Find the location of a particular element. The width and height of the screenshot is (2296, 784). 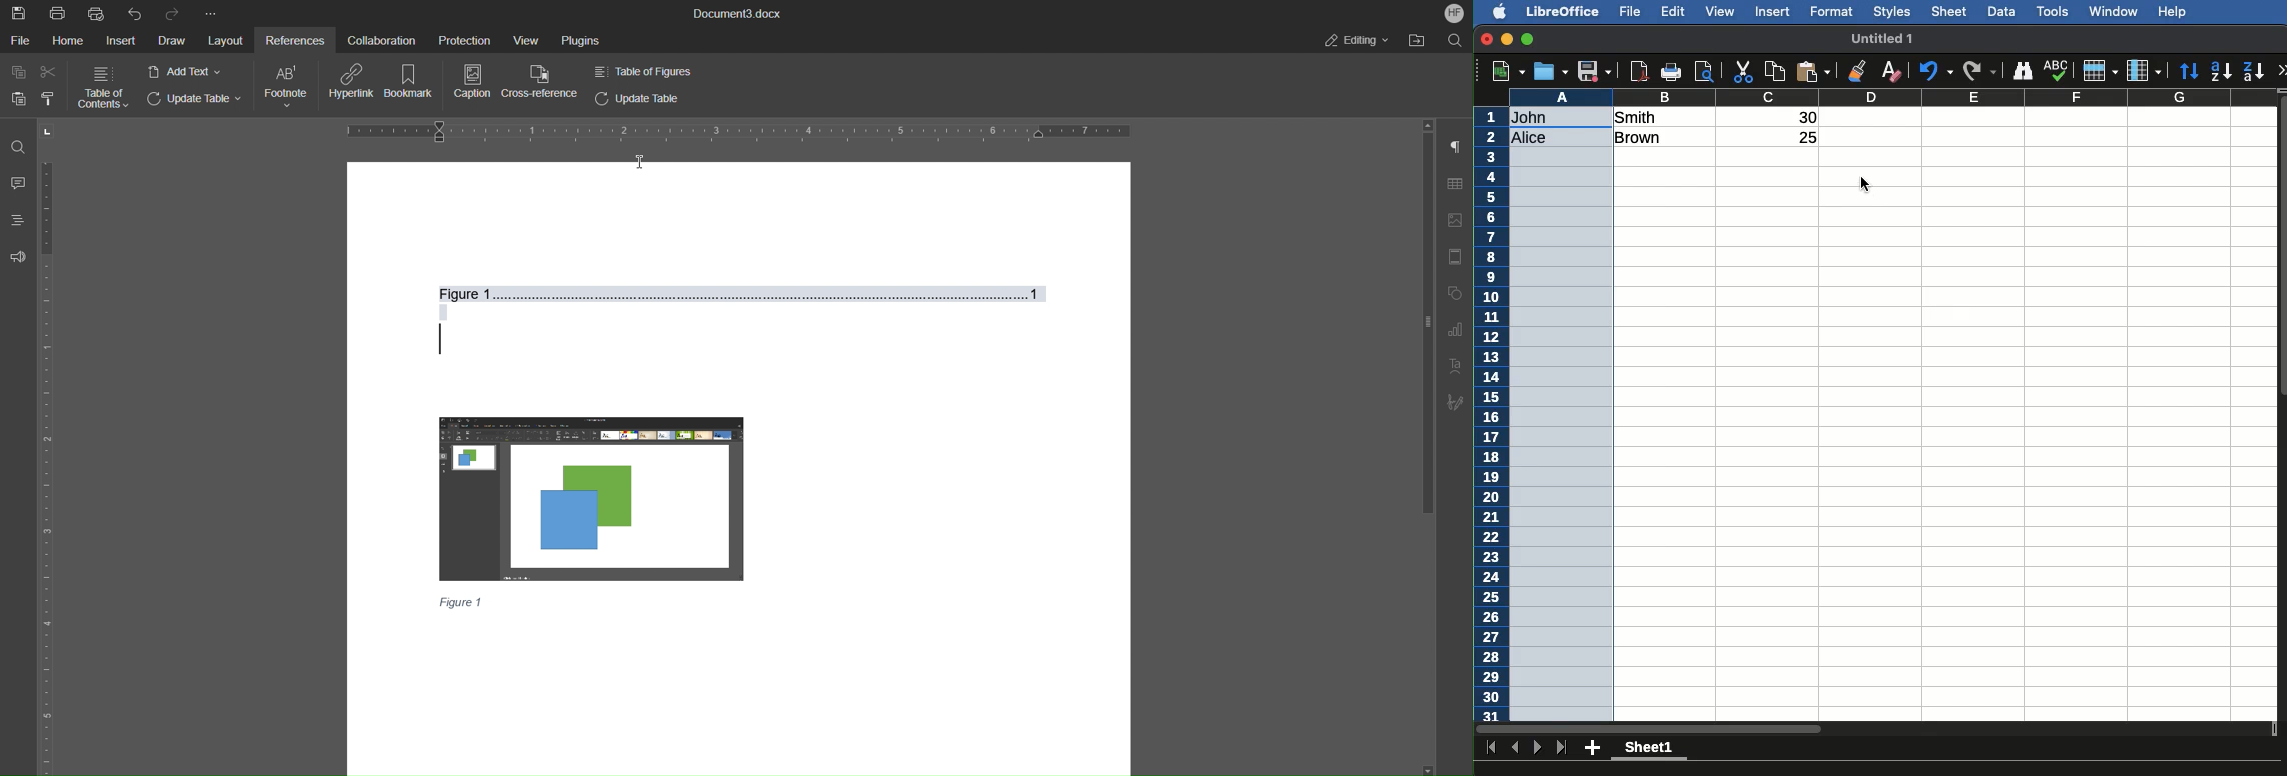

Table of Contents is located at coordinates (104, 87).